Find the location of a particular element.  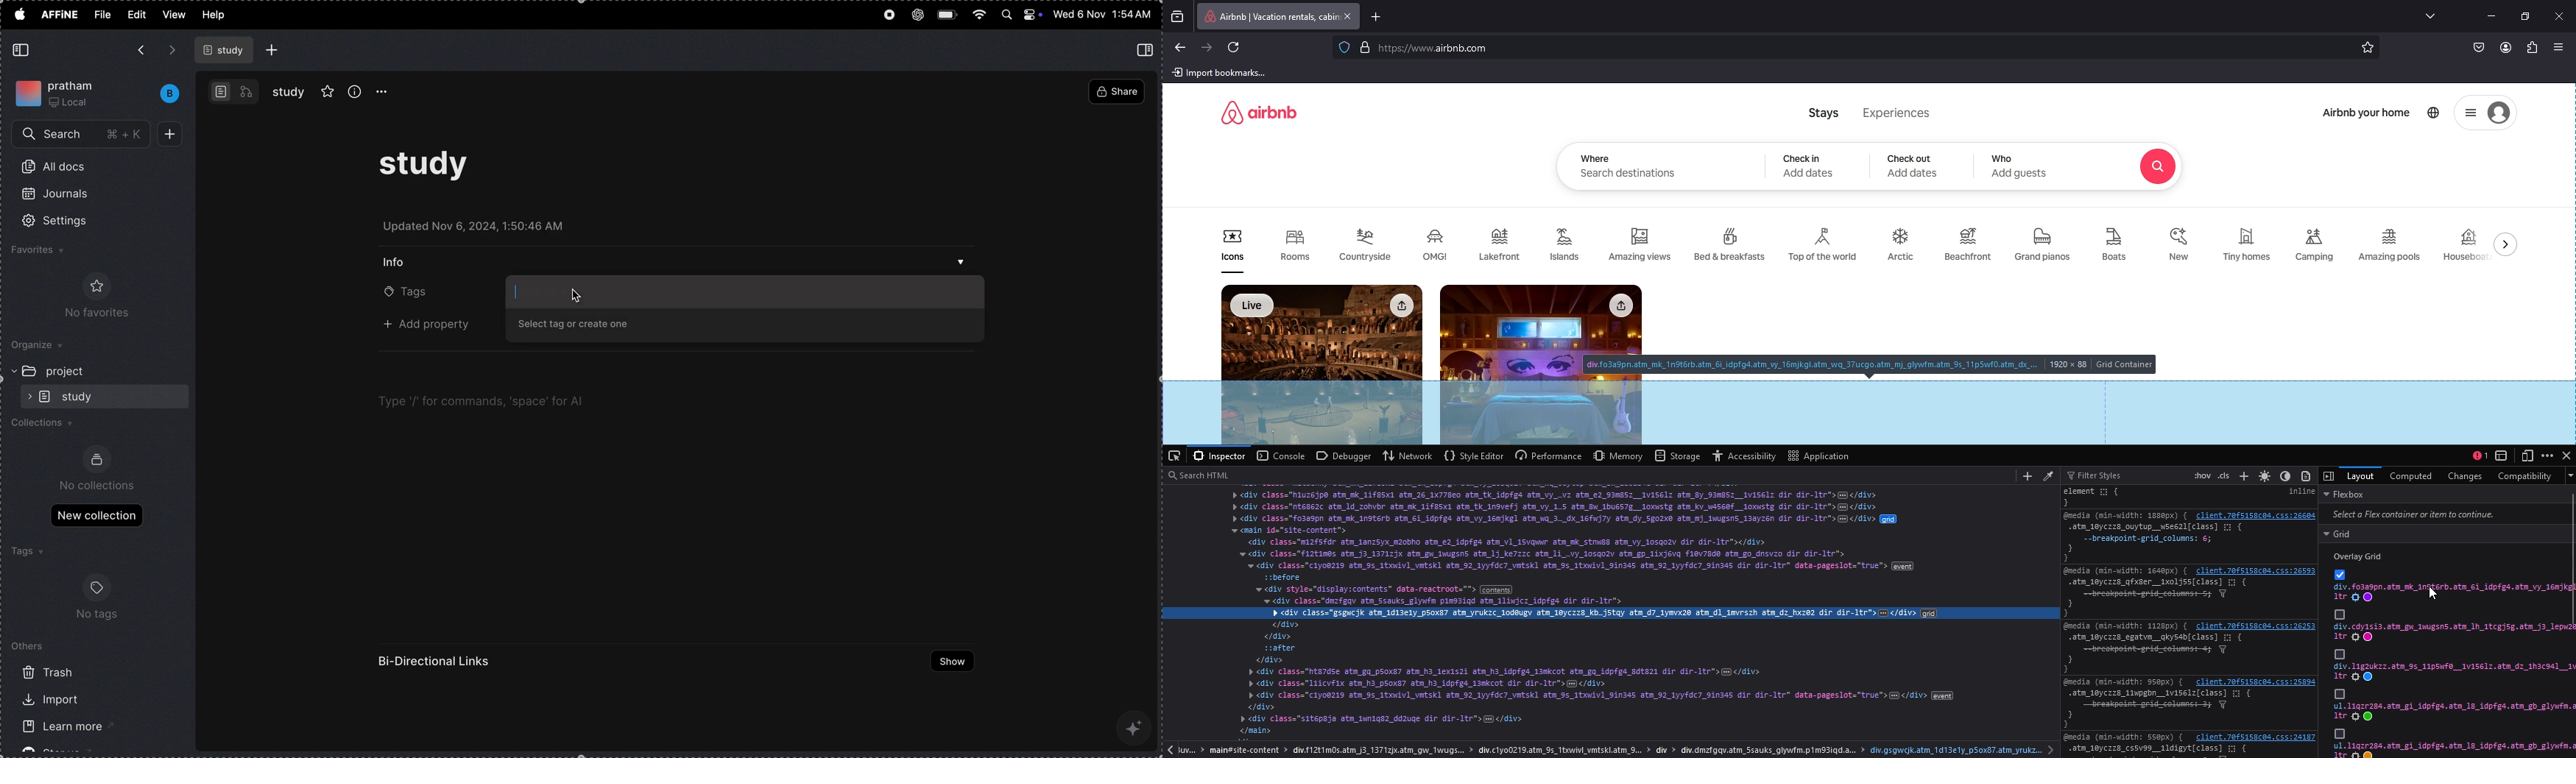

study file is located at coordinates (226, 50).